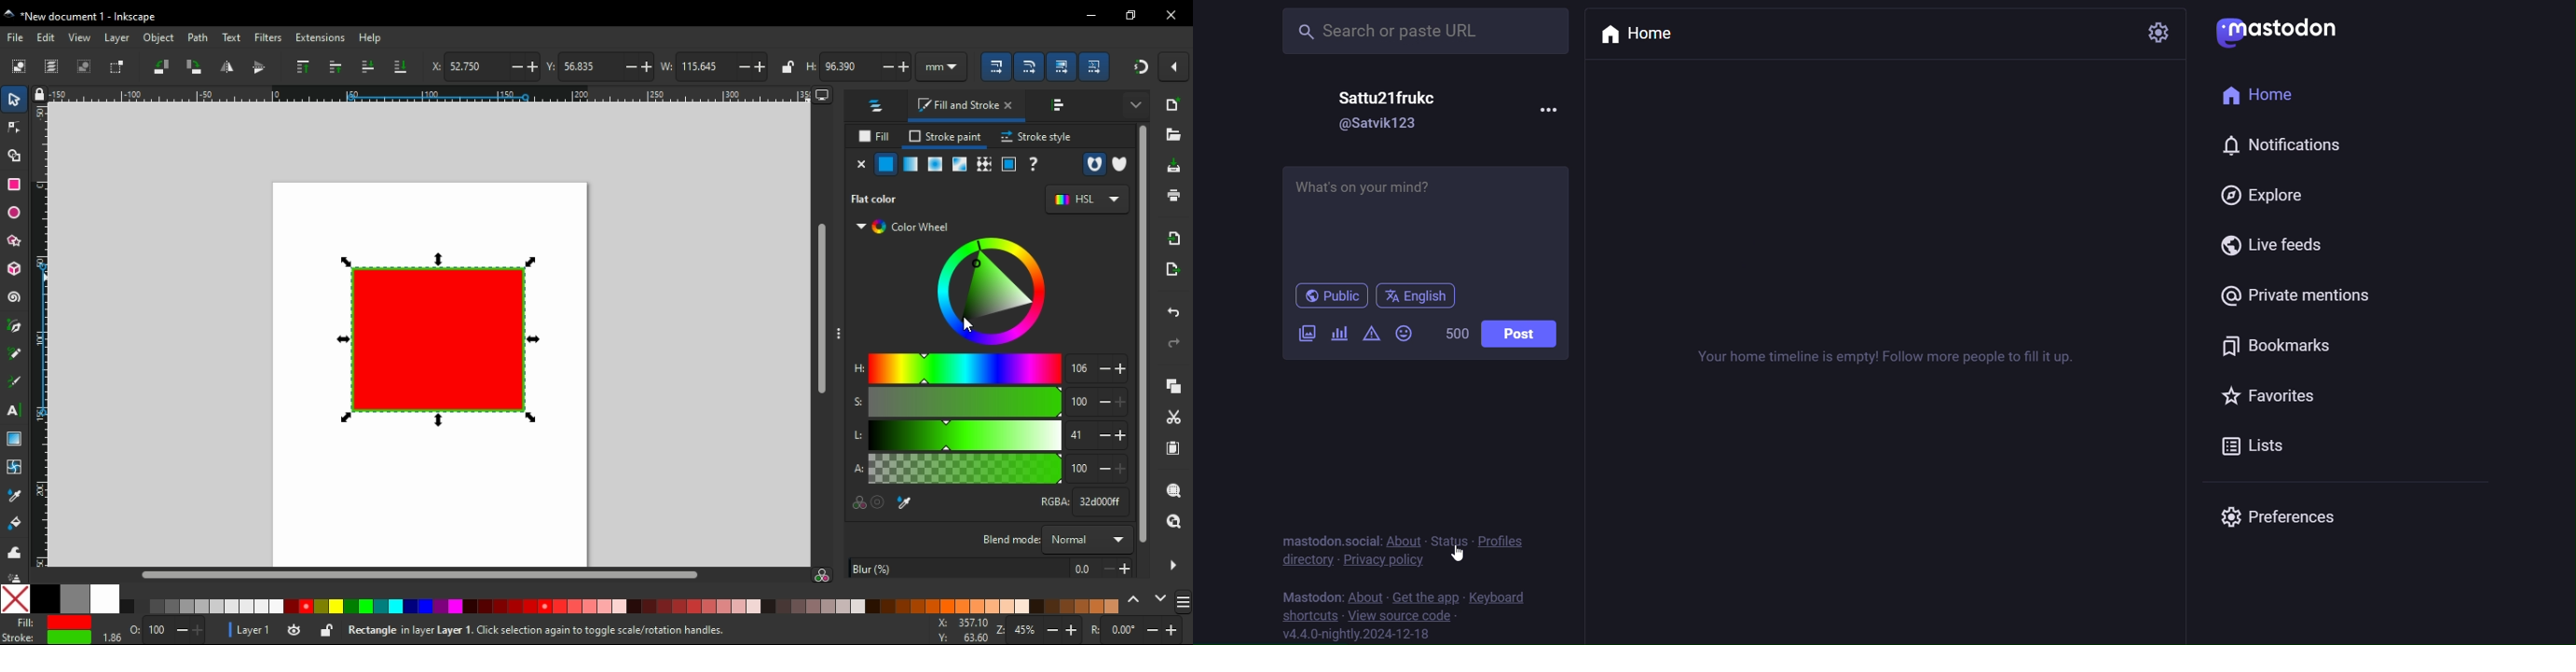 This screenshot has width=2576, height=672. I want to click on cursor, so click(964, 325).